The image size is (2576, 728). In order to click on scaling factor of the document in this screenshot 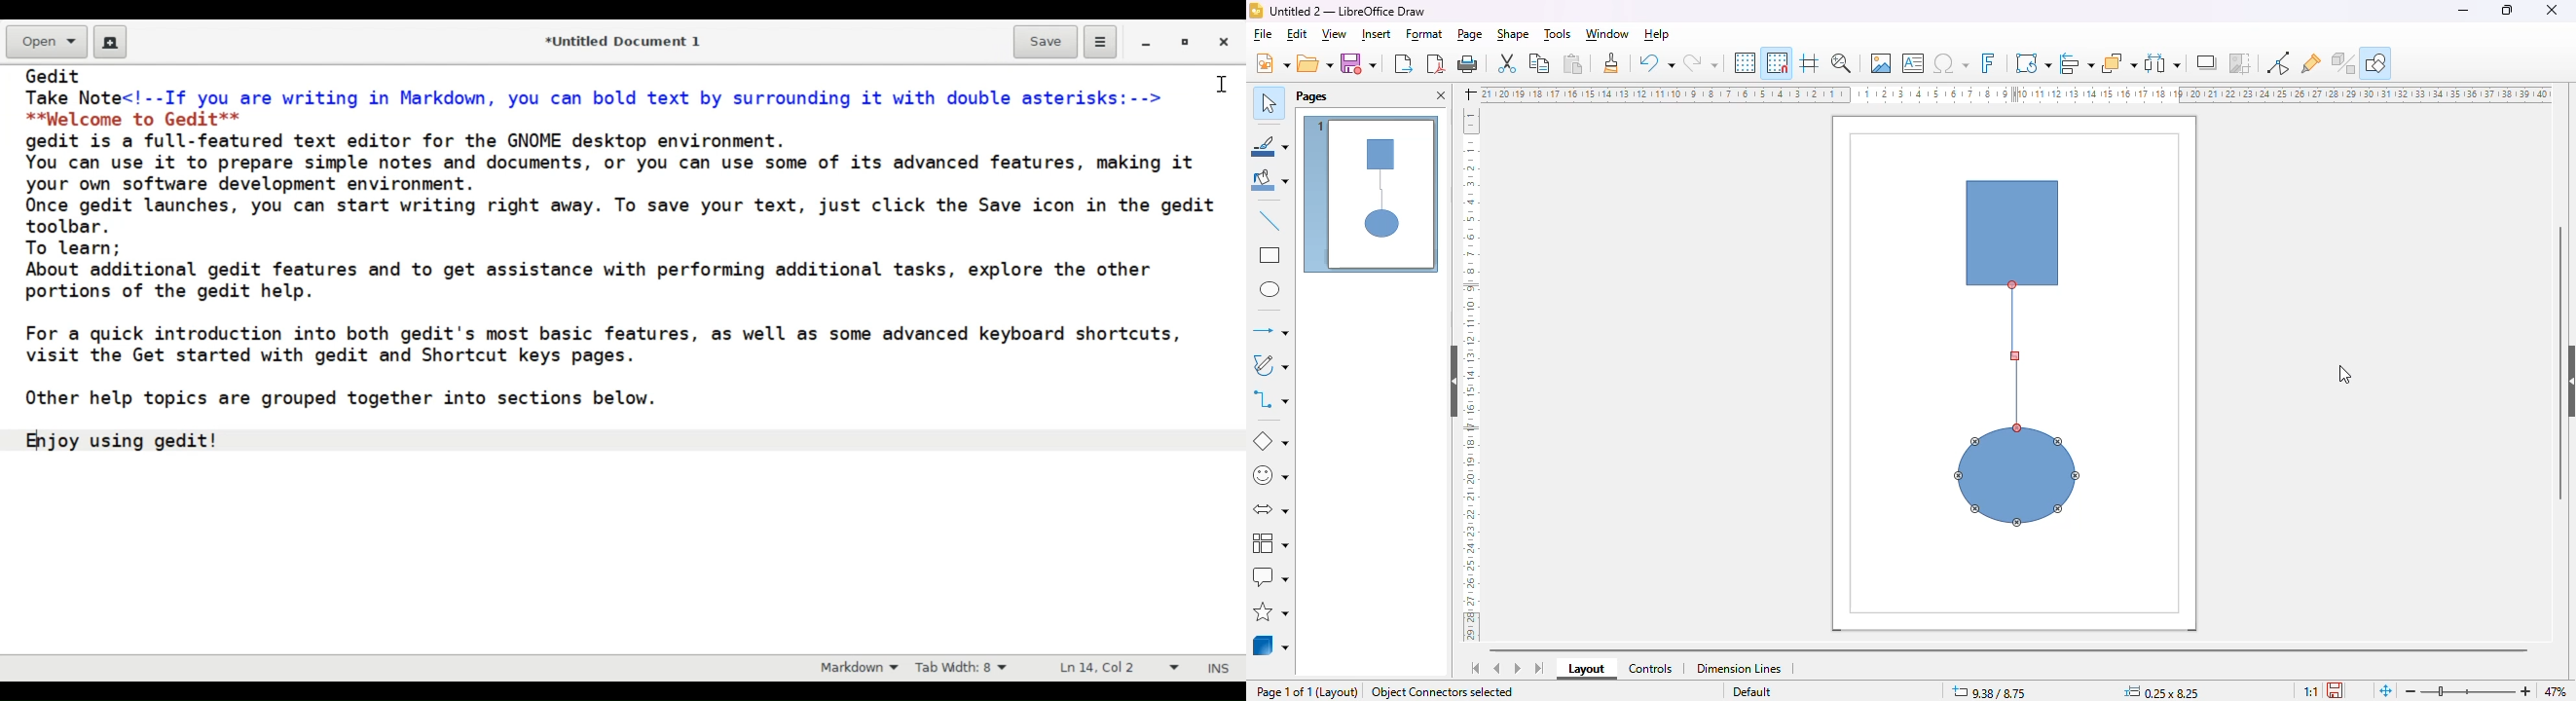, I will do `click(2308, 689)`.